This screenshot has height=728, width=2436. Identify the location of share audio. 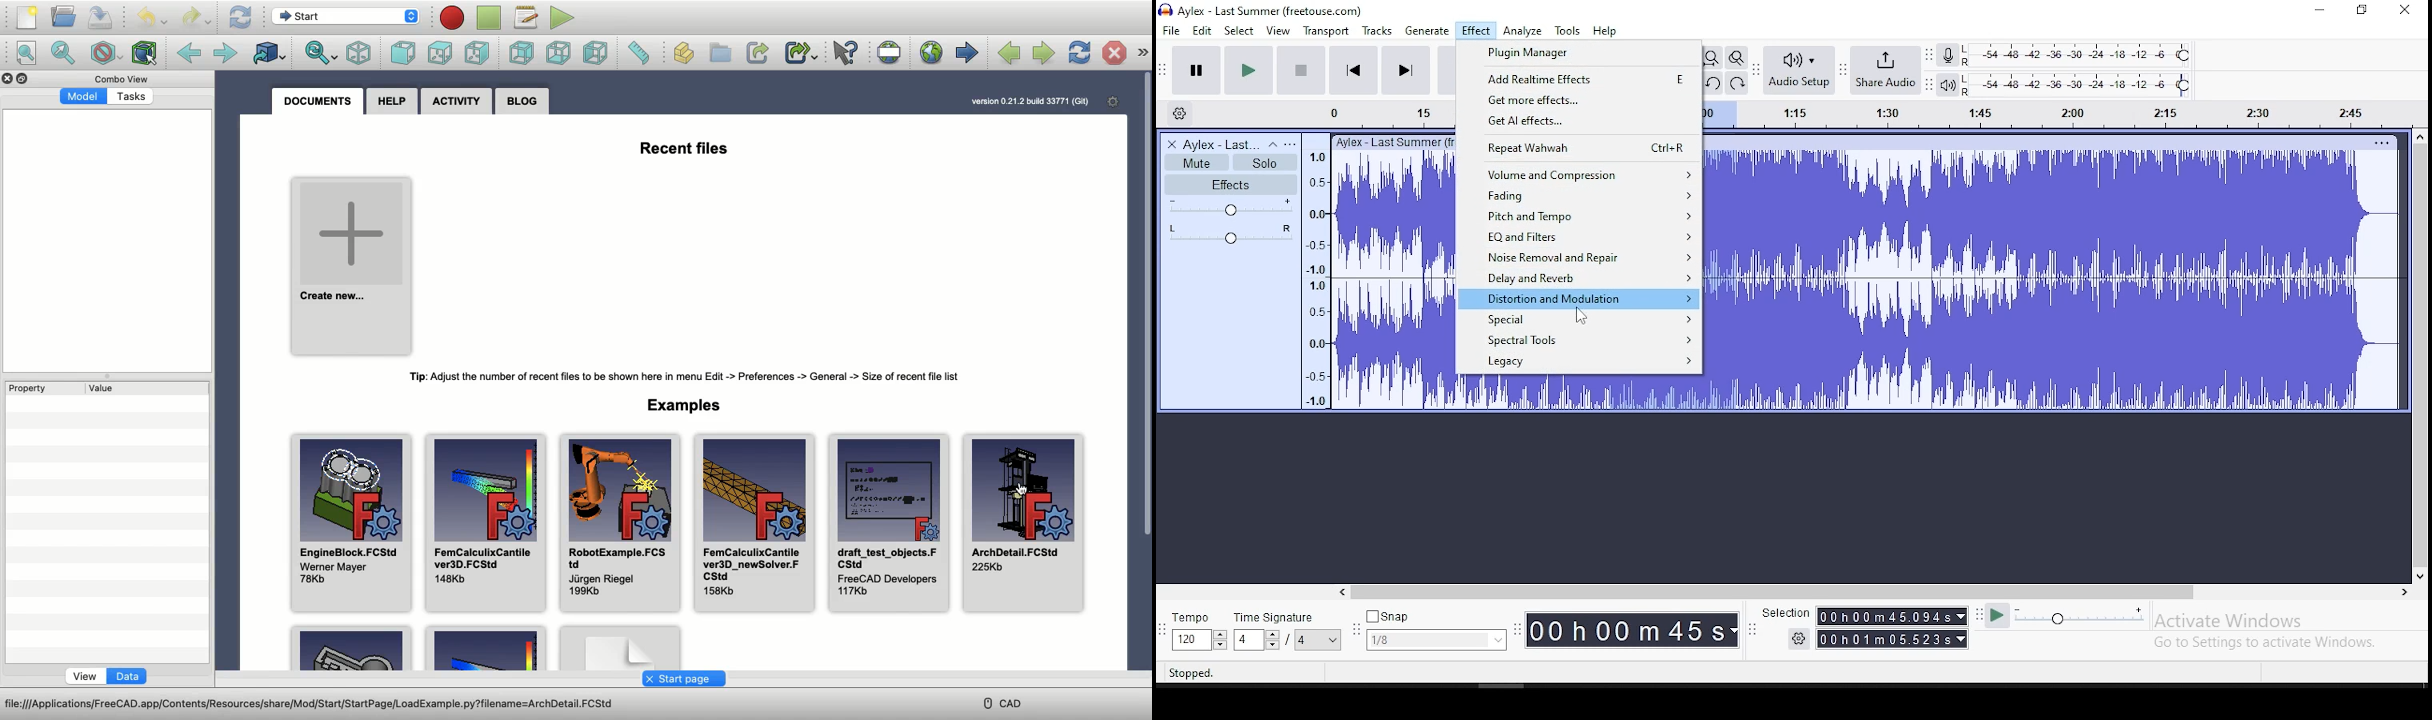
(1888, 71).